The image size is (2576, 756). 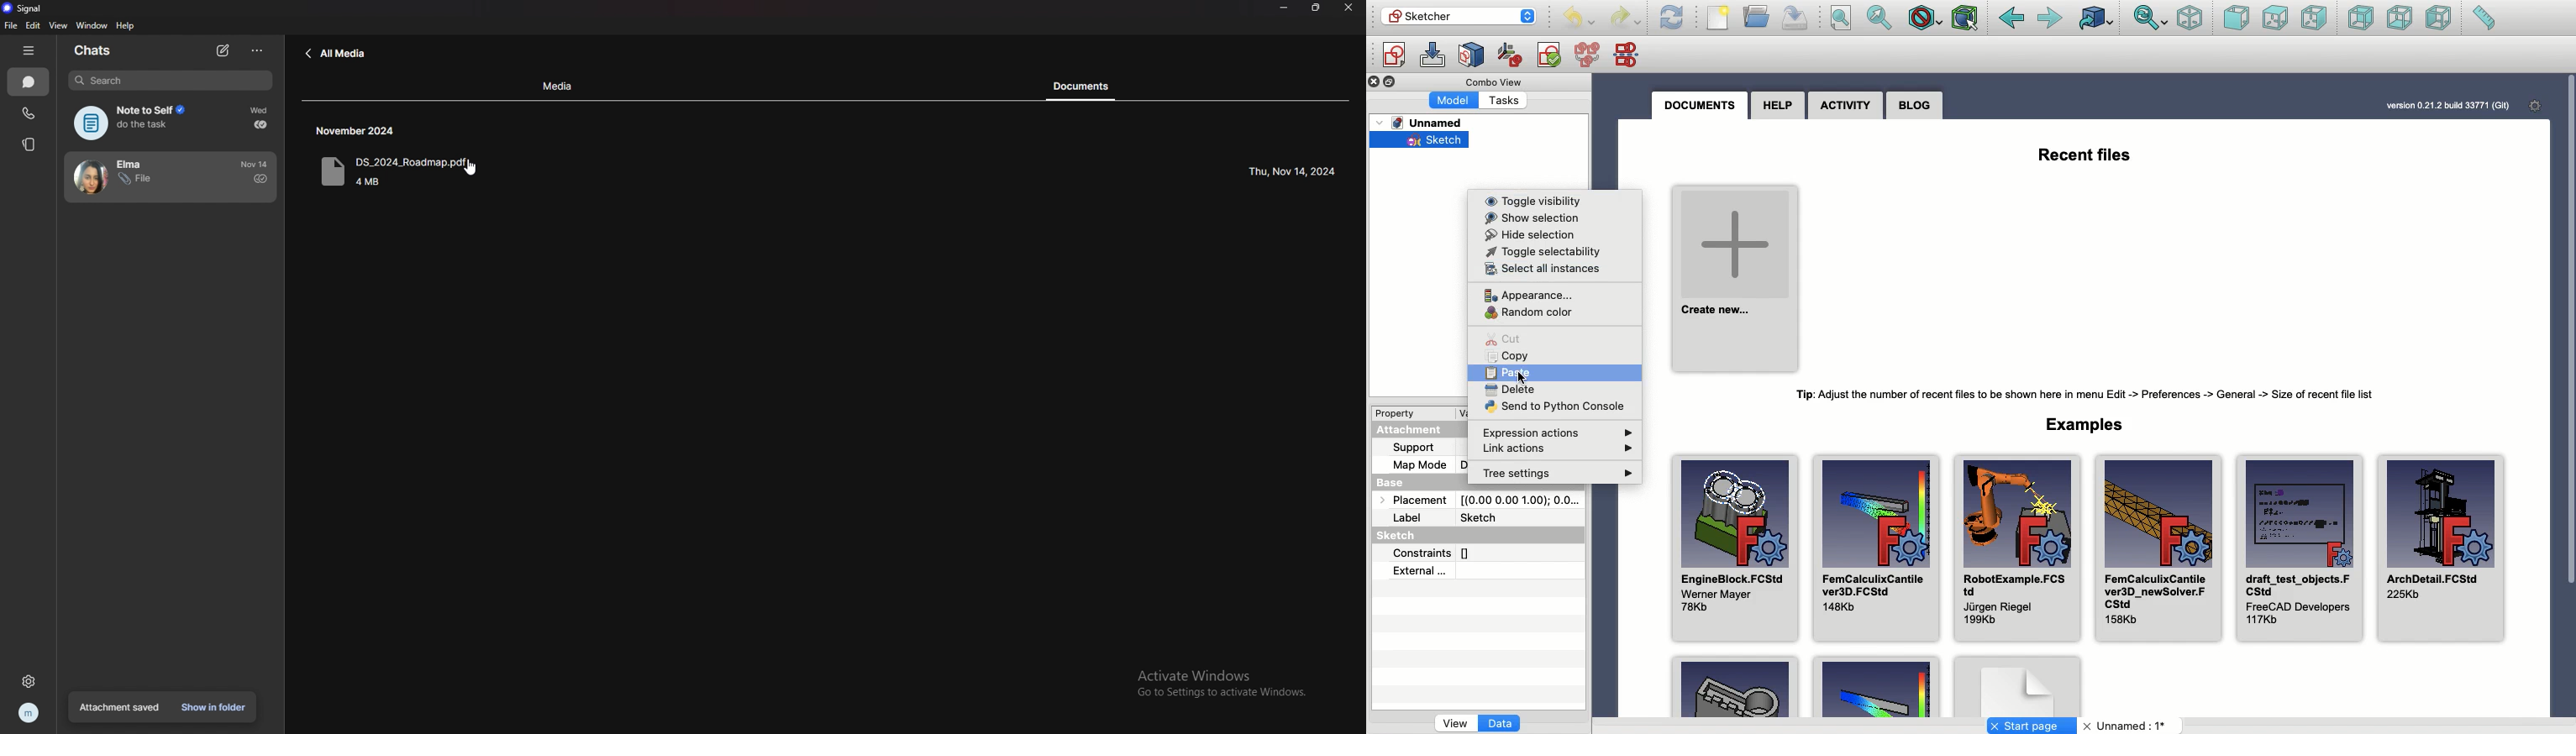 What do you see at coordinates (1916, 105) in the screenshot?
I see `Blog` at bounding box center [1916, 105].